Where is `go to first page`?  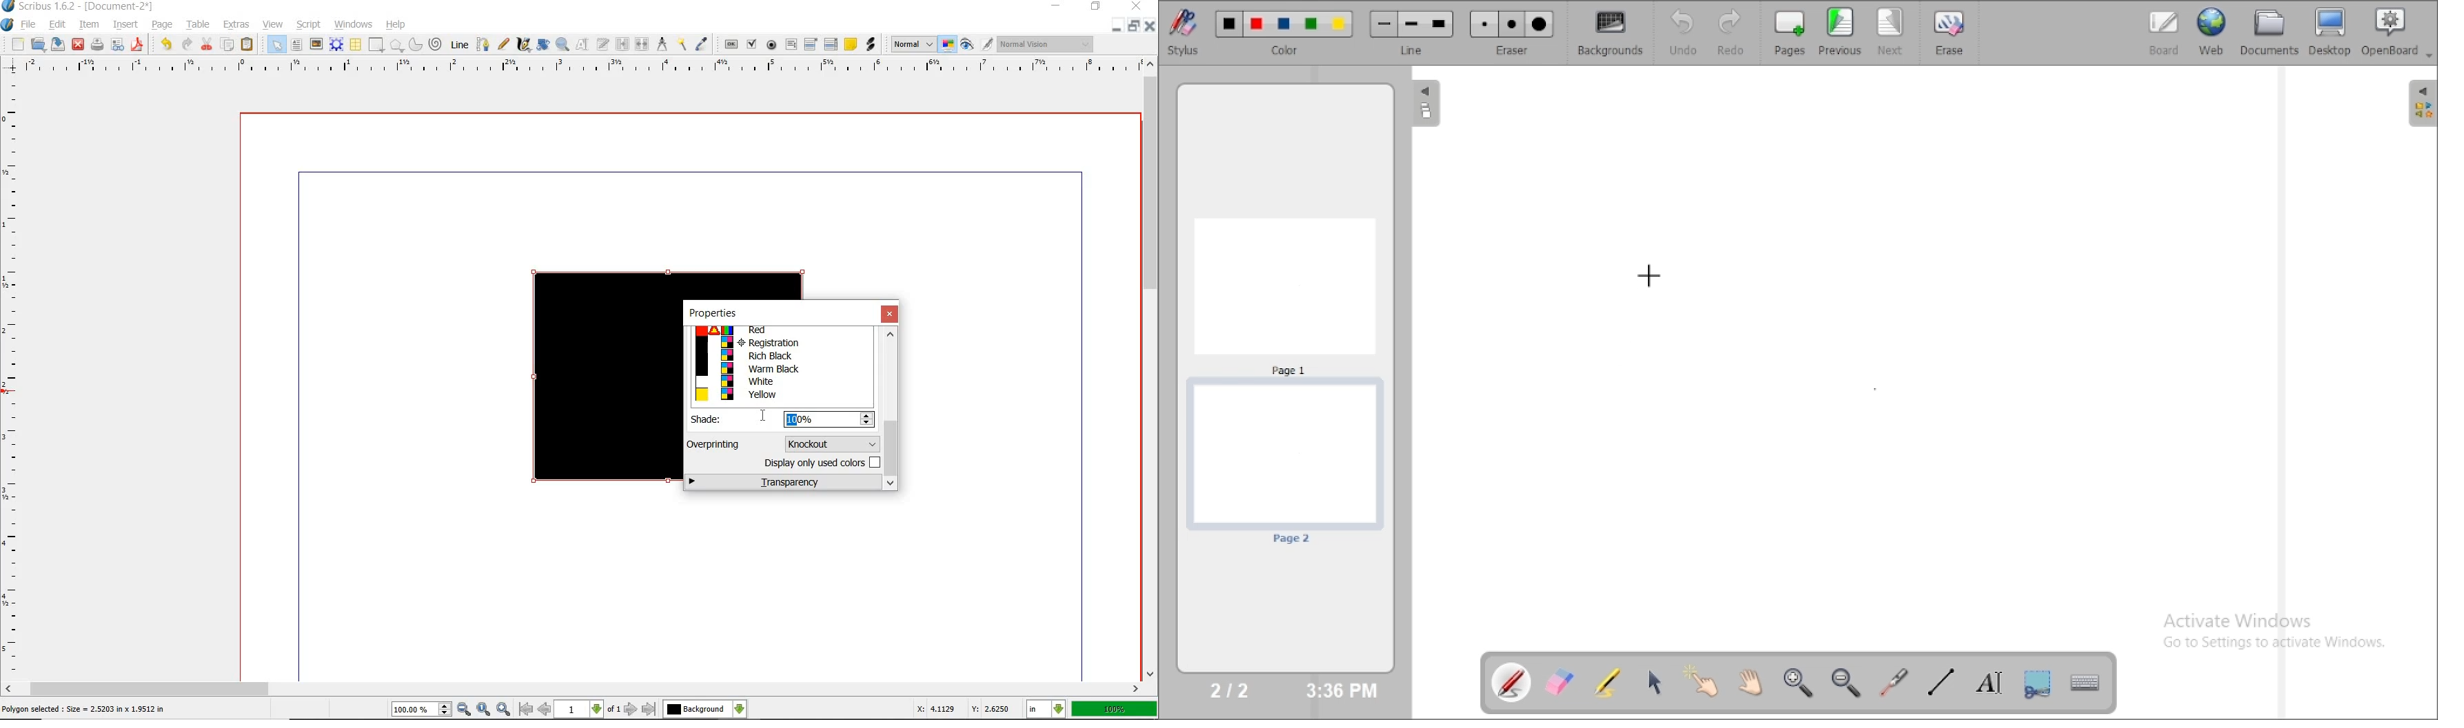 go to first page is located at coordinates (526, 710).